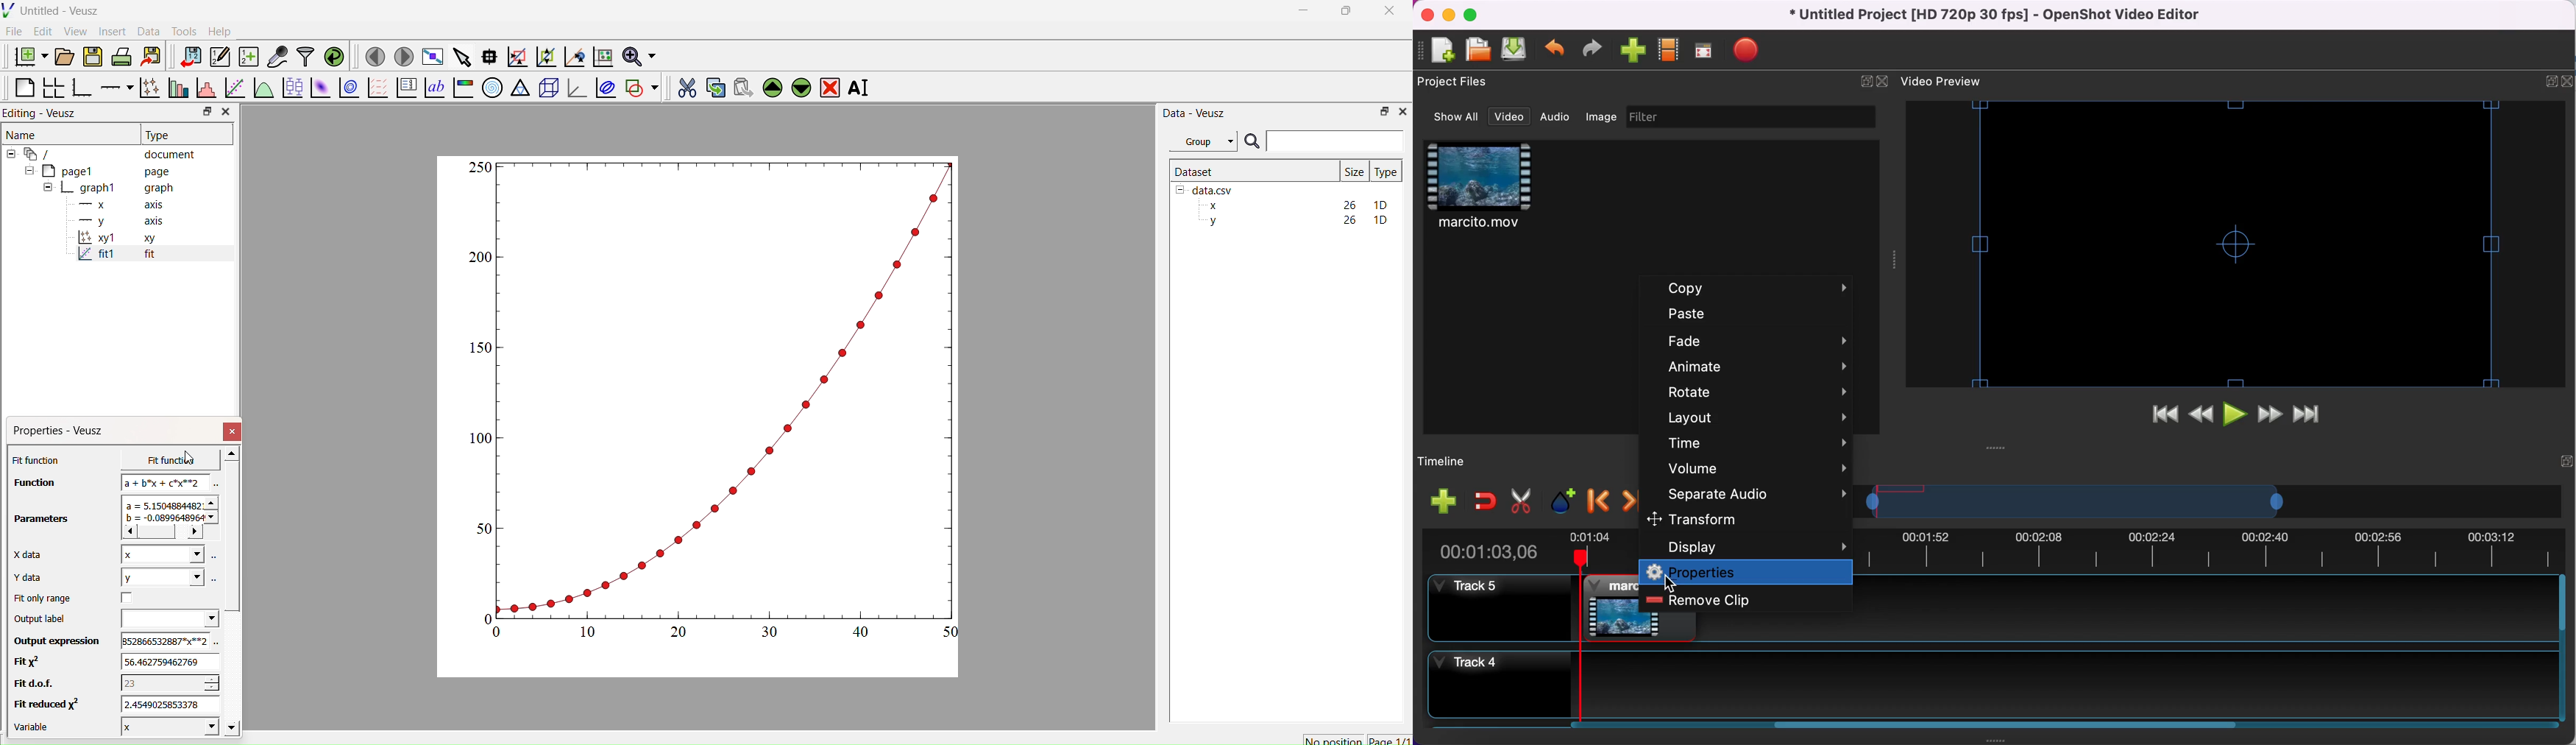 This screenshot has width=2576, height=756. What do you see at coordinates (1206, 188) in the screenshot?
I see `data.csv` at bounding box center [1206, 188].